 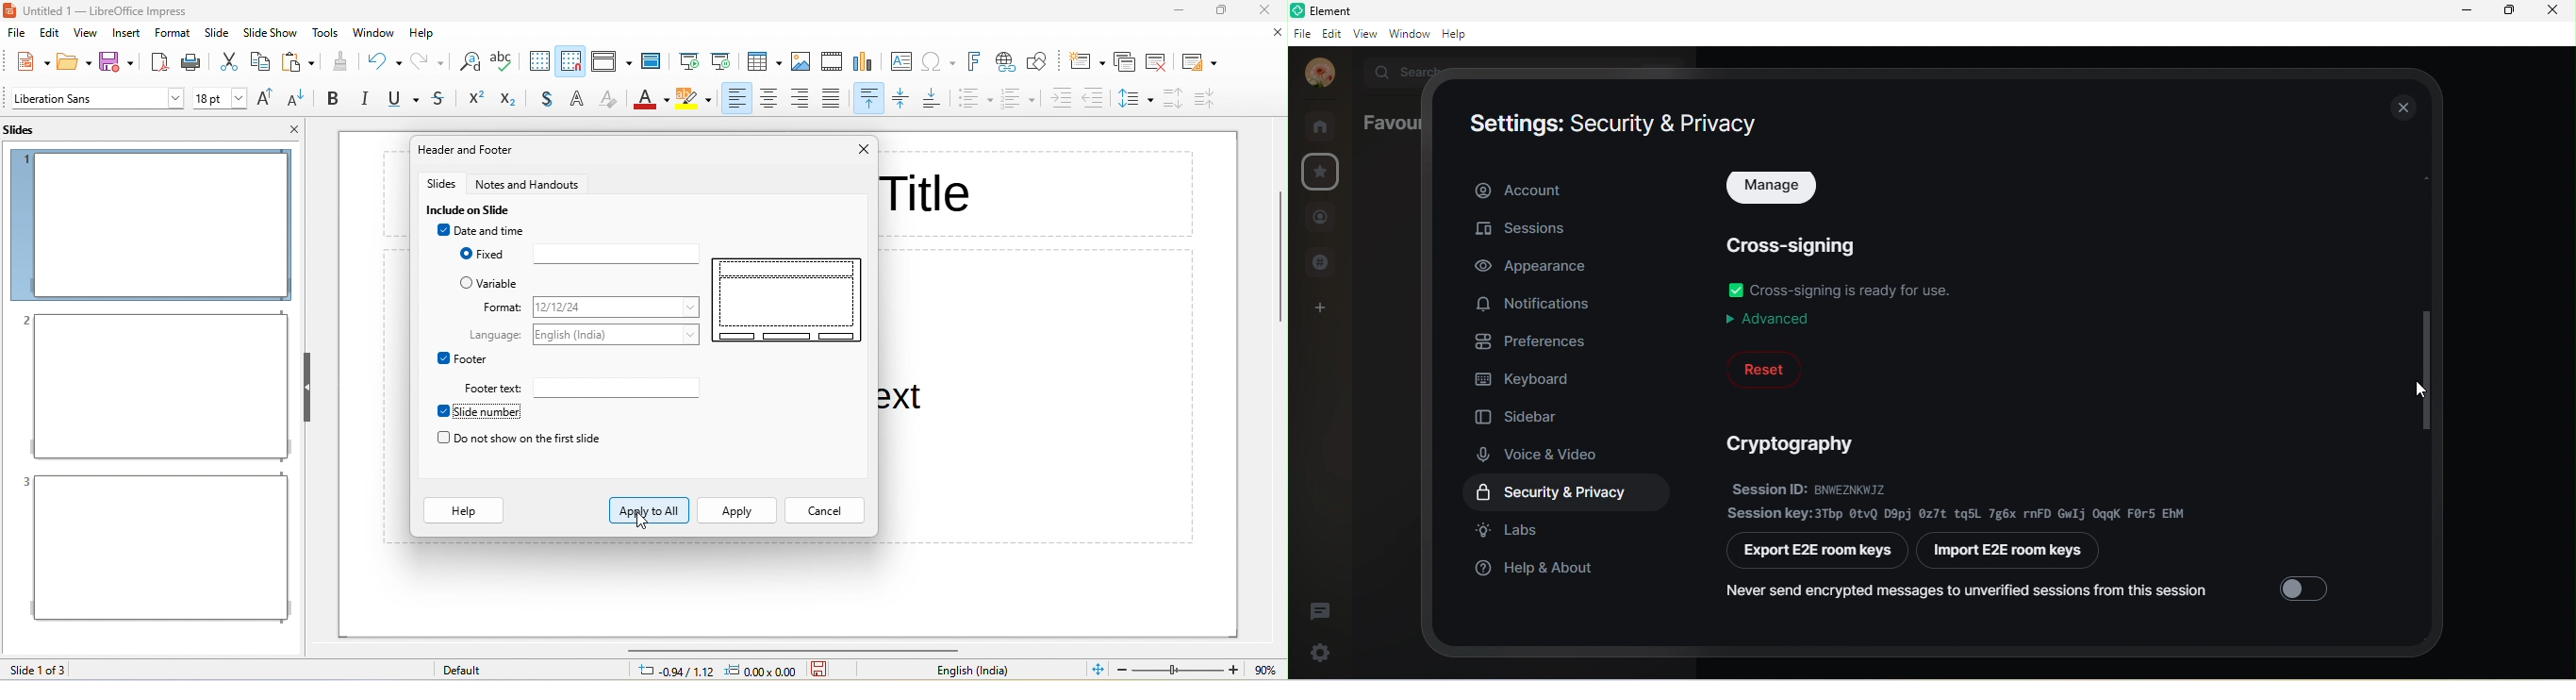 What do you see at coordinates (1278, 257) in the screenshot?
I see `vertical scroll bar` at bounding box center [1278, 257].